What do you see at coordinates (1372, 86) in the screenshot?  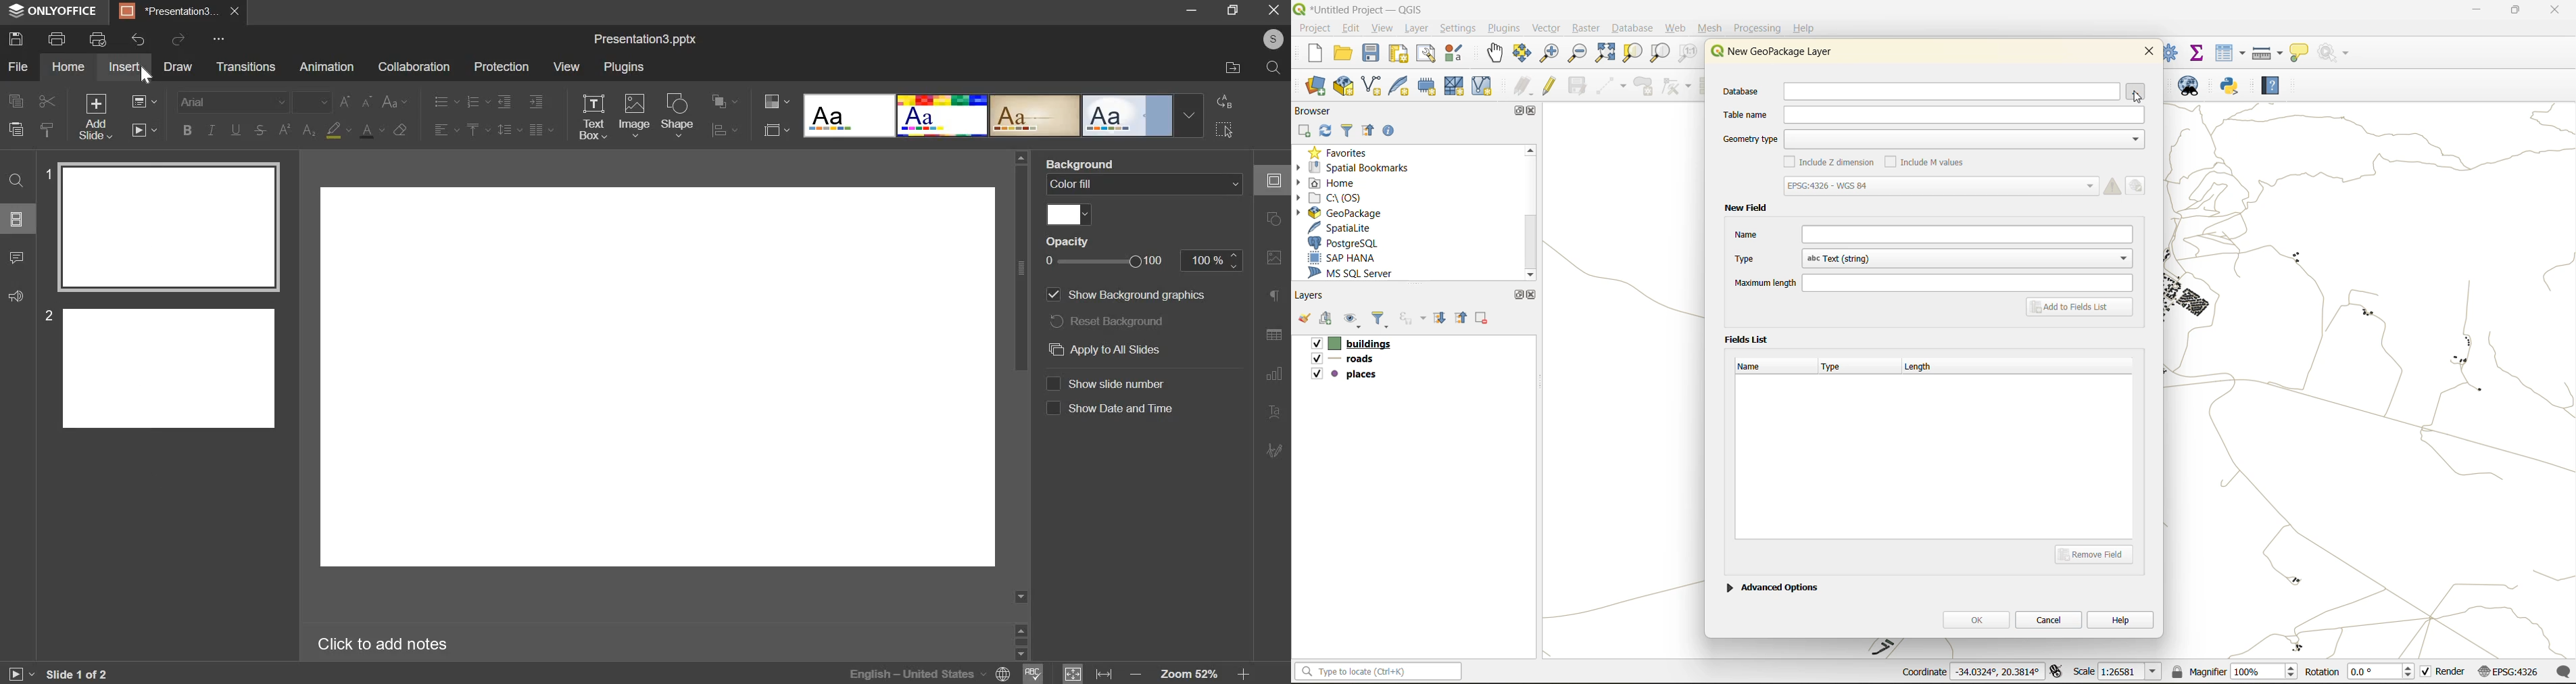 I see `new shapefile layer` at bounding box center [1372, 86].